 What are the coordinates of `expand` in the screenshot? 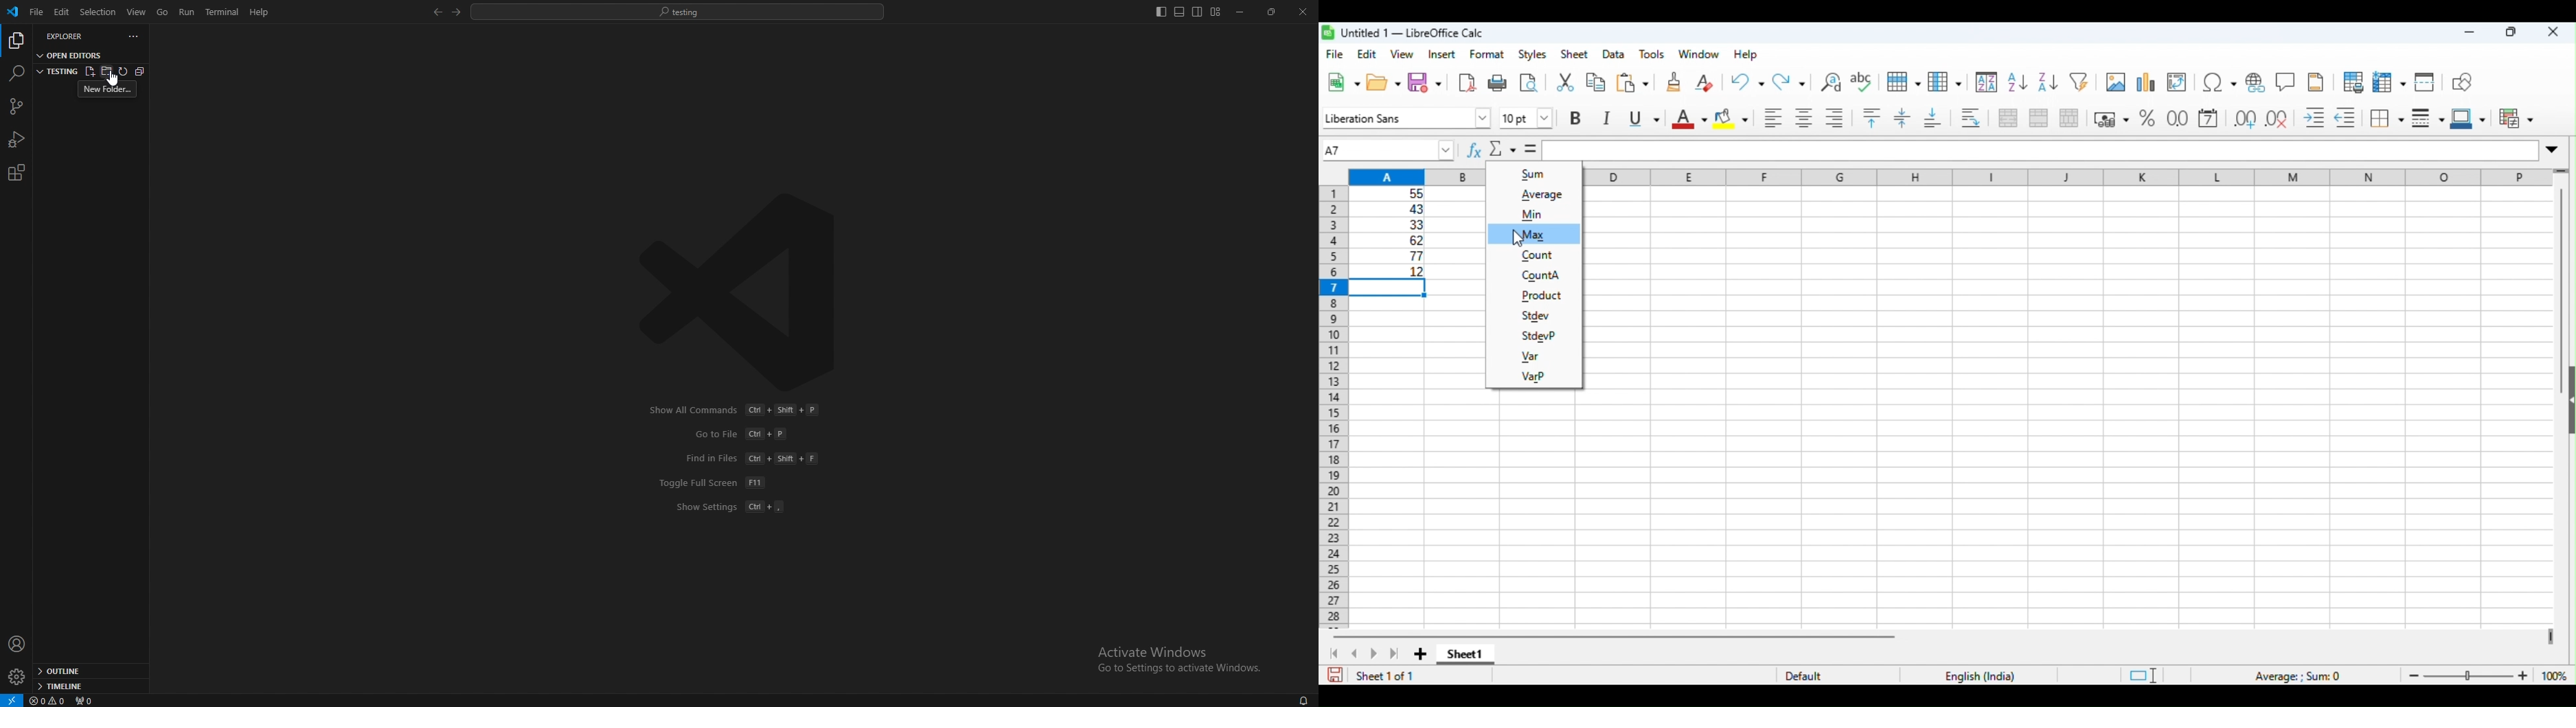 It's located at (2556, 149).